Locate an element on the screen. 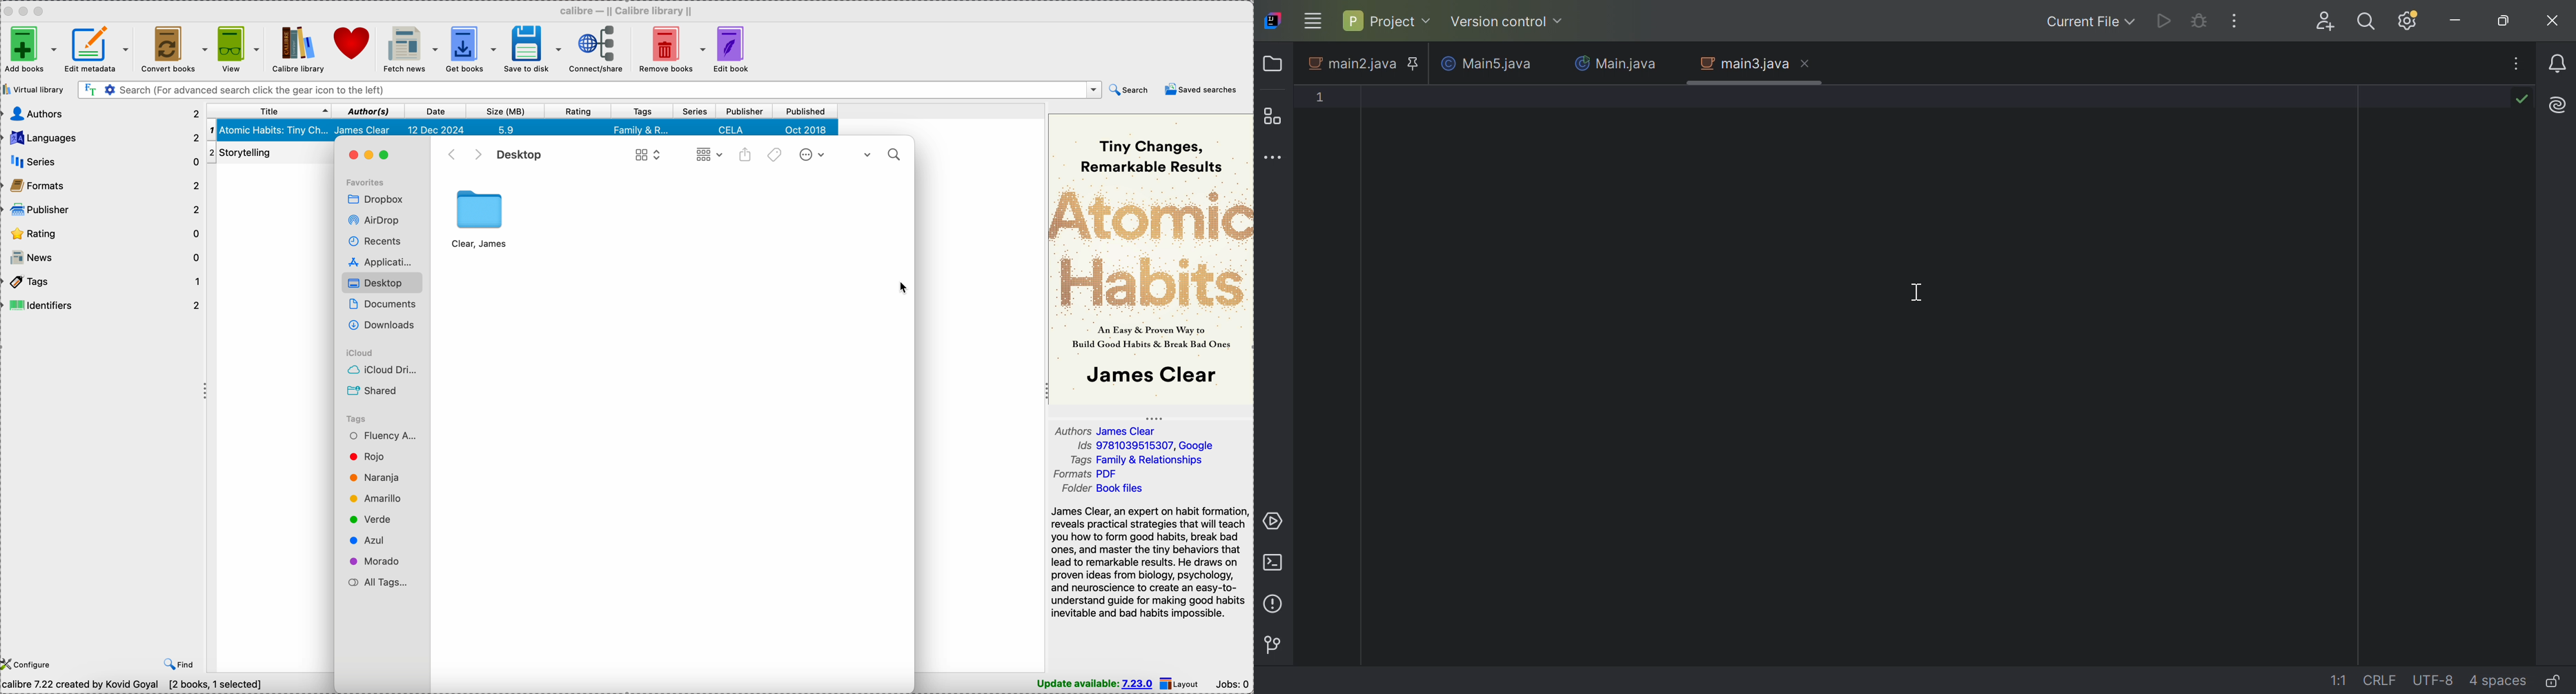  saved searches is located at coordinates (1202, 89).